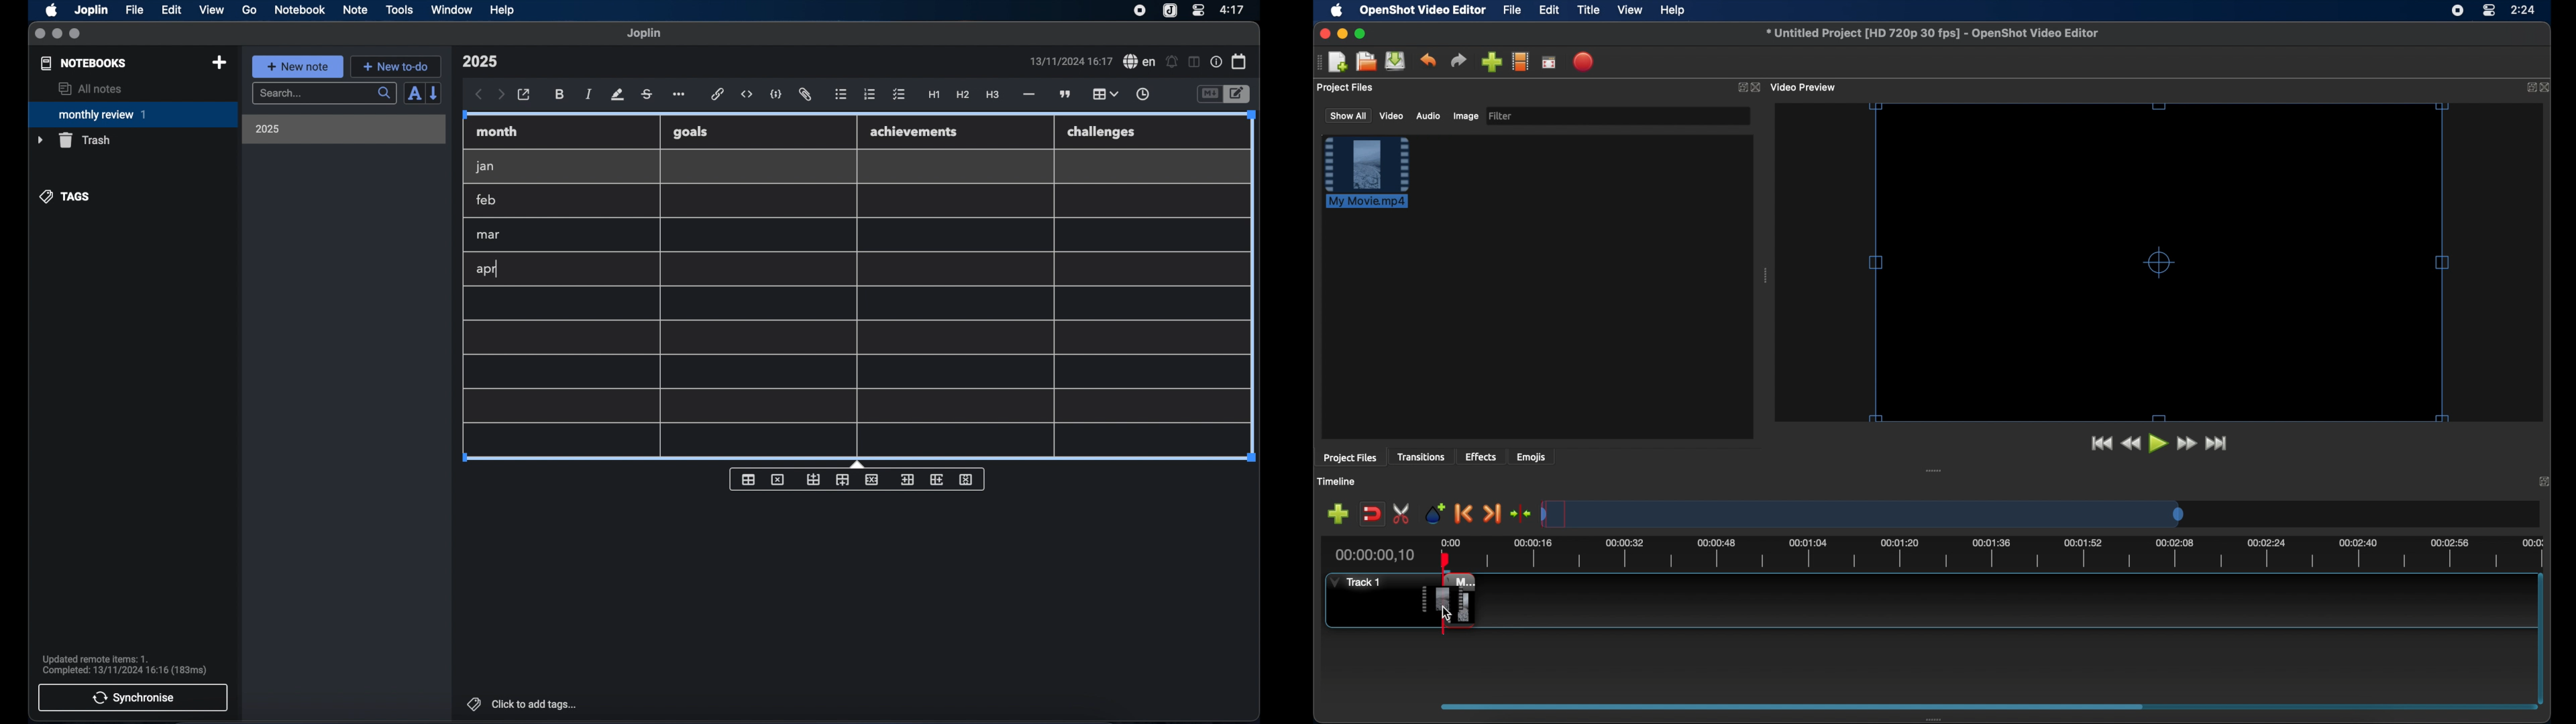 The height and width of the screenshot is (728, 2576). I want to click on export video, so click(1583, 61).